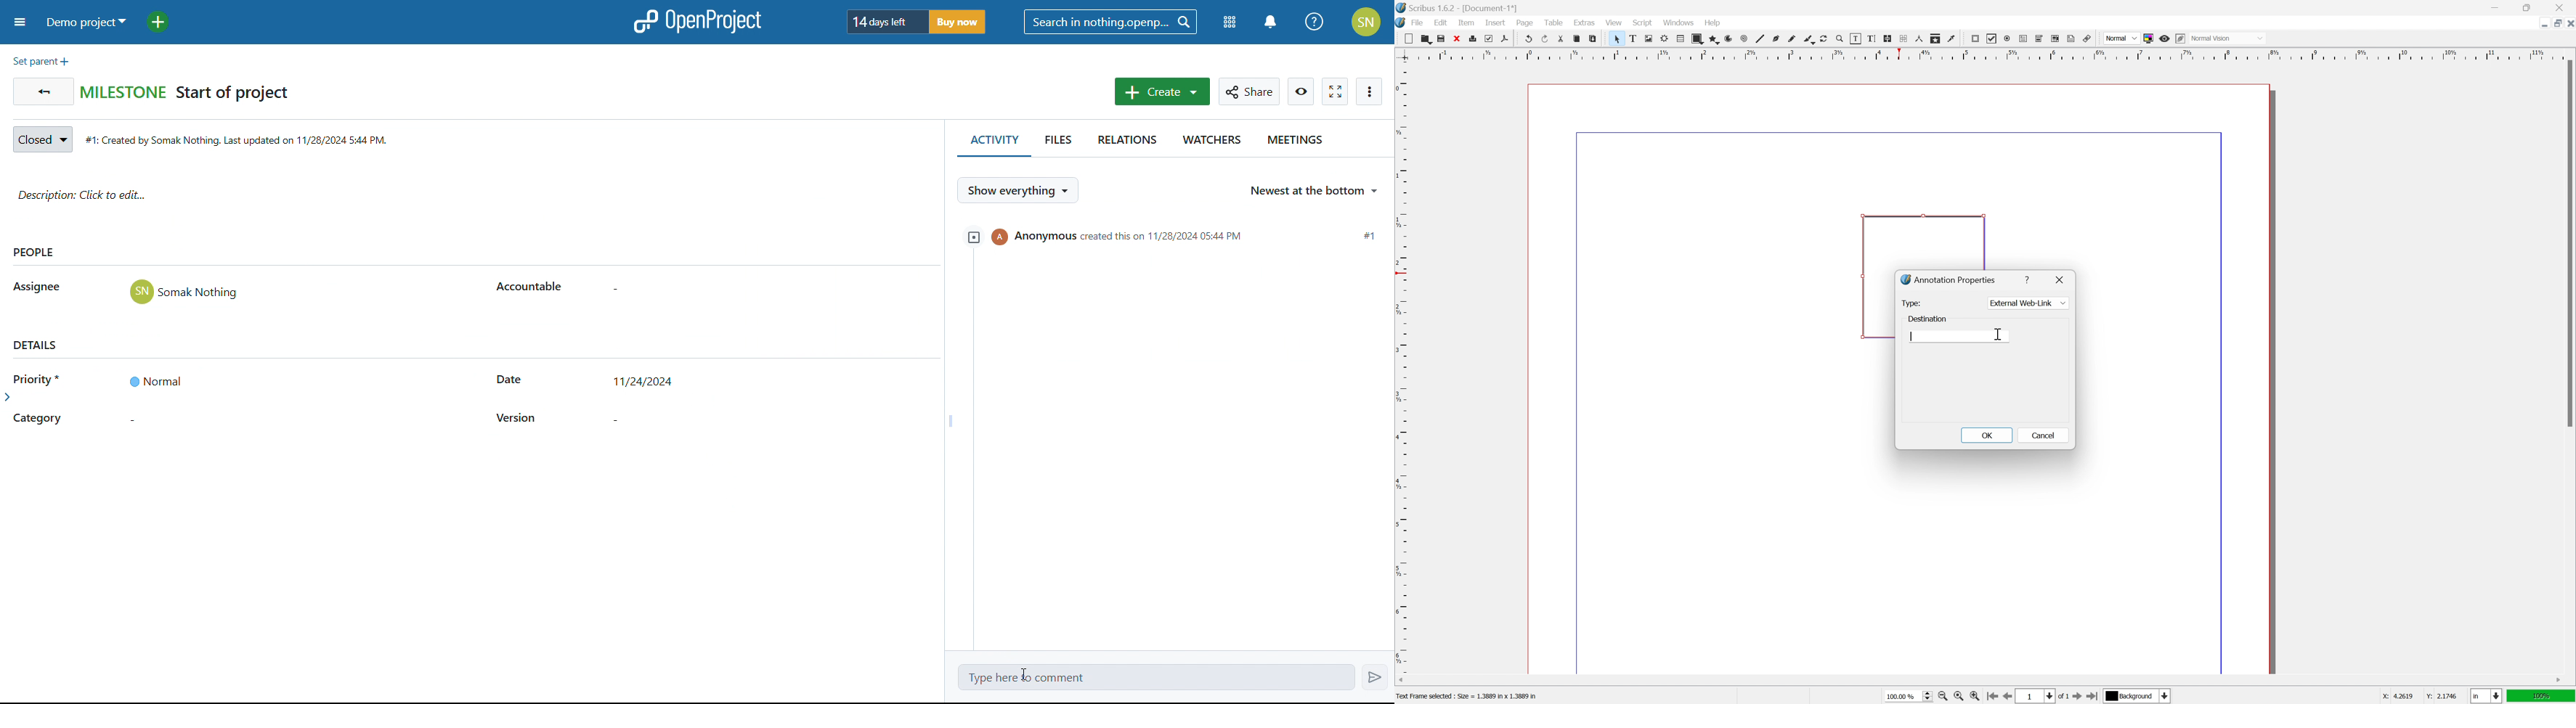 The width and height of the screenshot is (2576, 728). I want to click on save, so click(1441, 39).